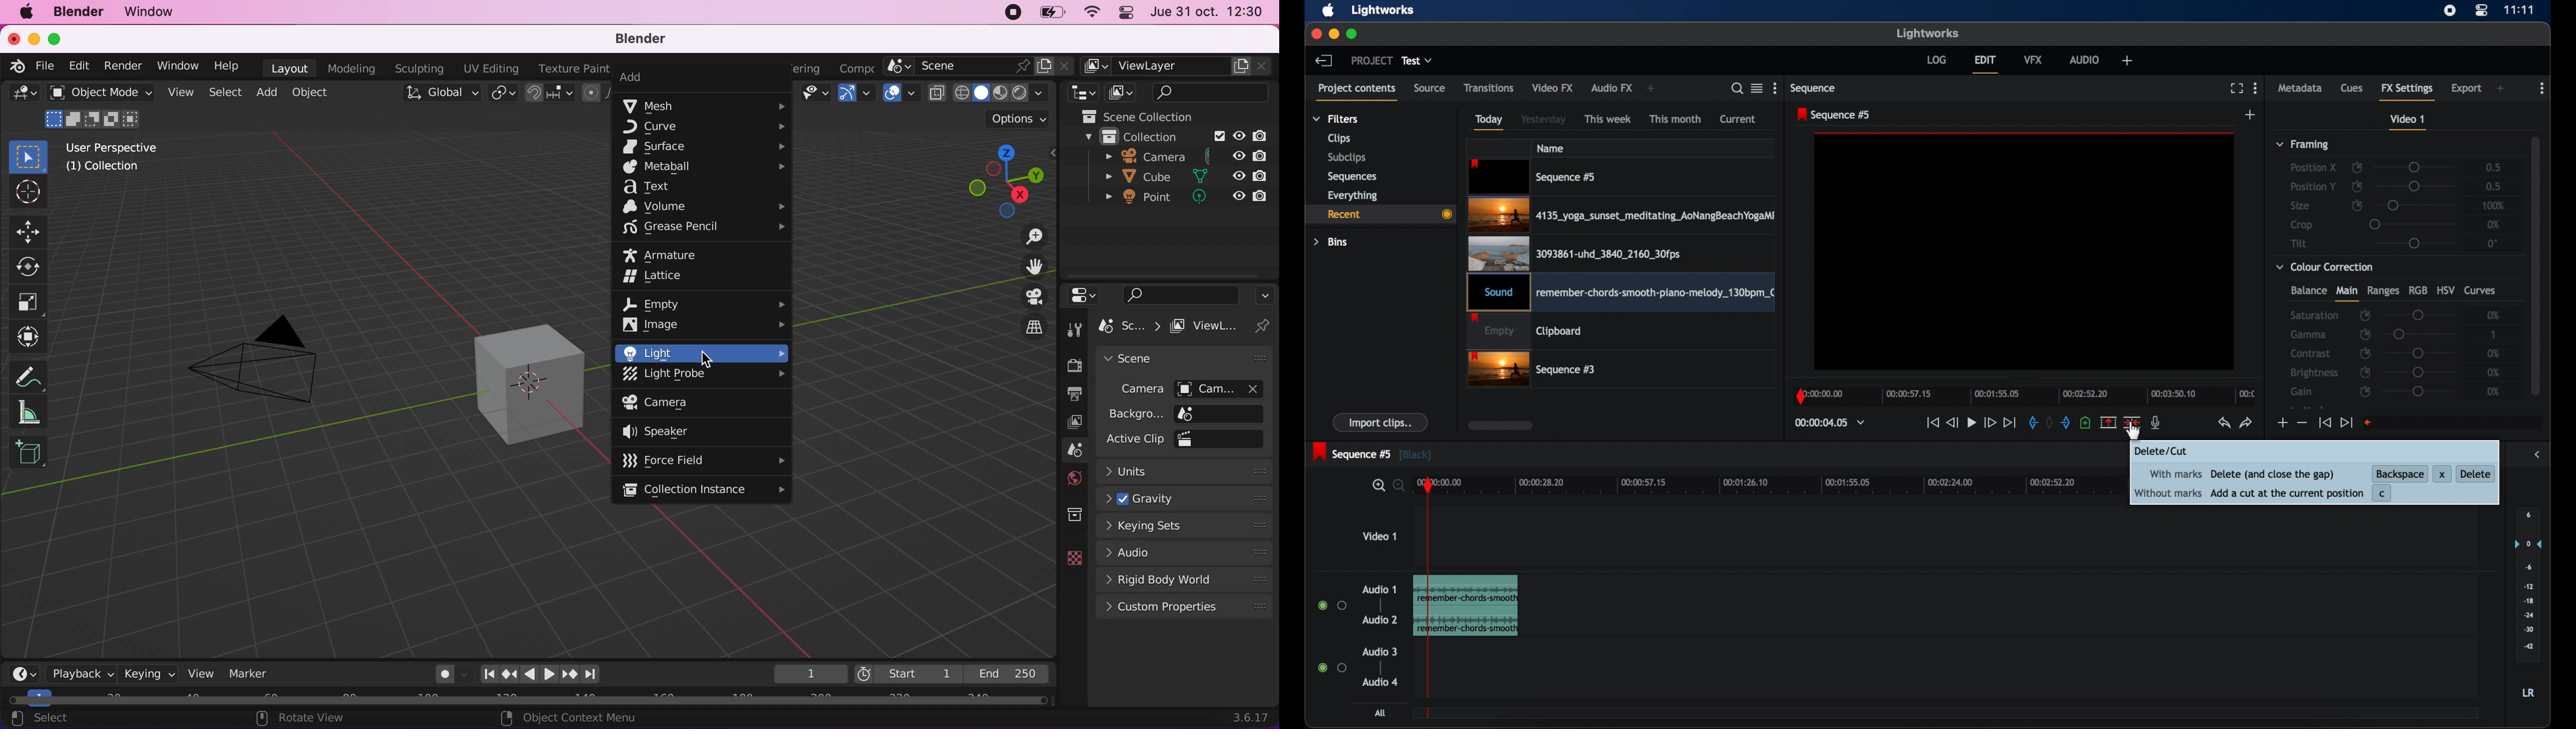 The height and width of the screenshot is (756, 2576). Describe the element at coordinates (1972, 423) in the screenshot. I see `play button` at that location.